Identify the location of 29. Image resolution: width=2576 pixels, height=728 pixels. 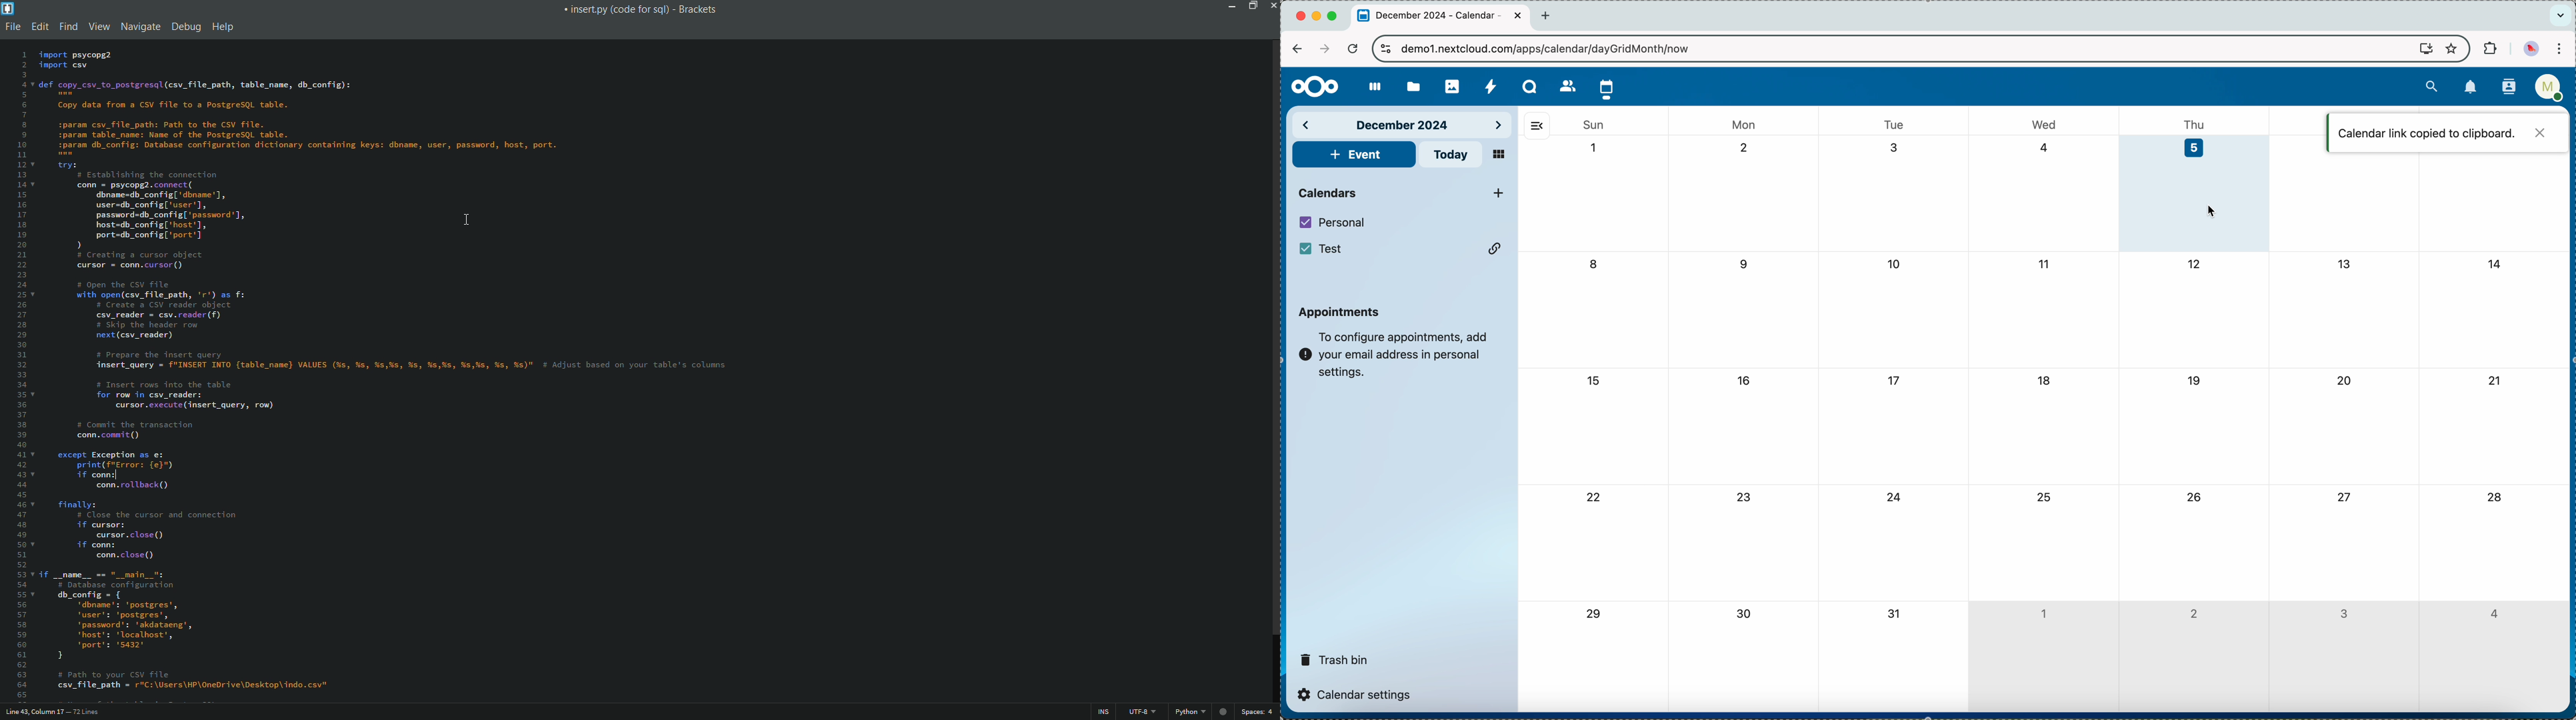
(1592, 615).